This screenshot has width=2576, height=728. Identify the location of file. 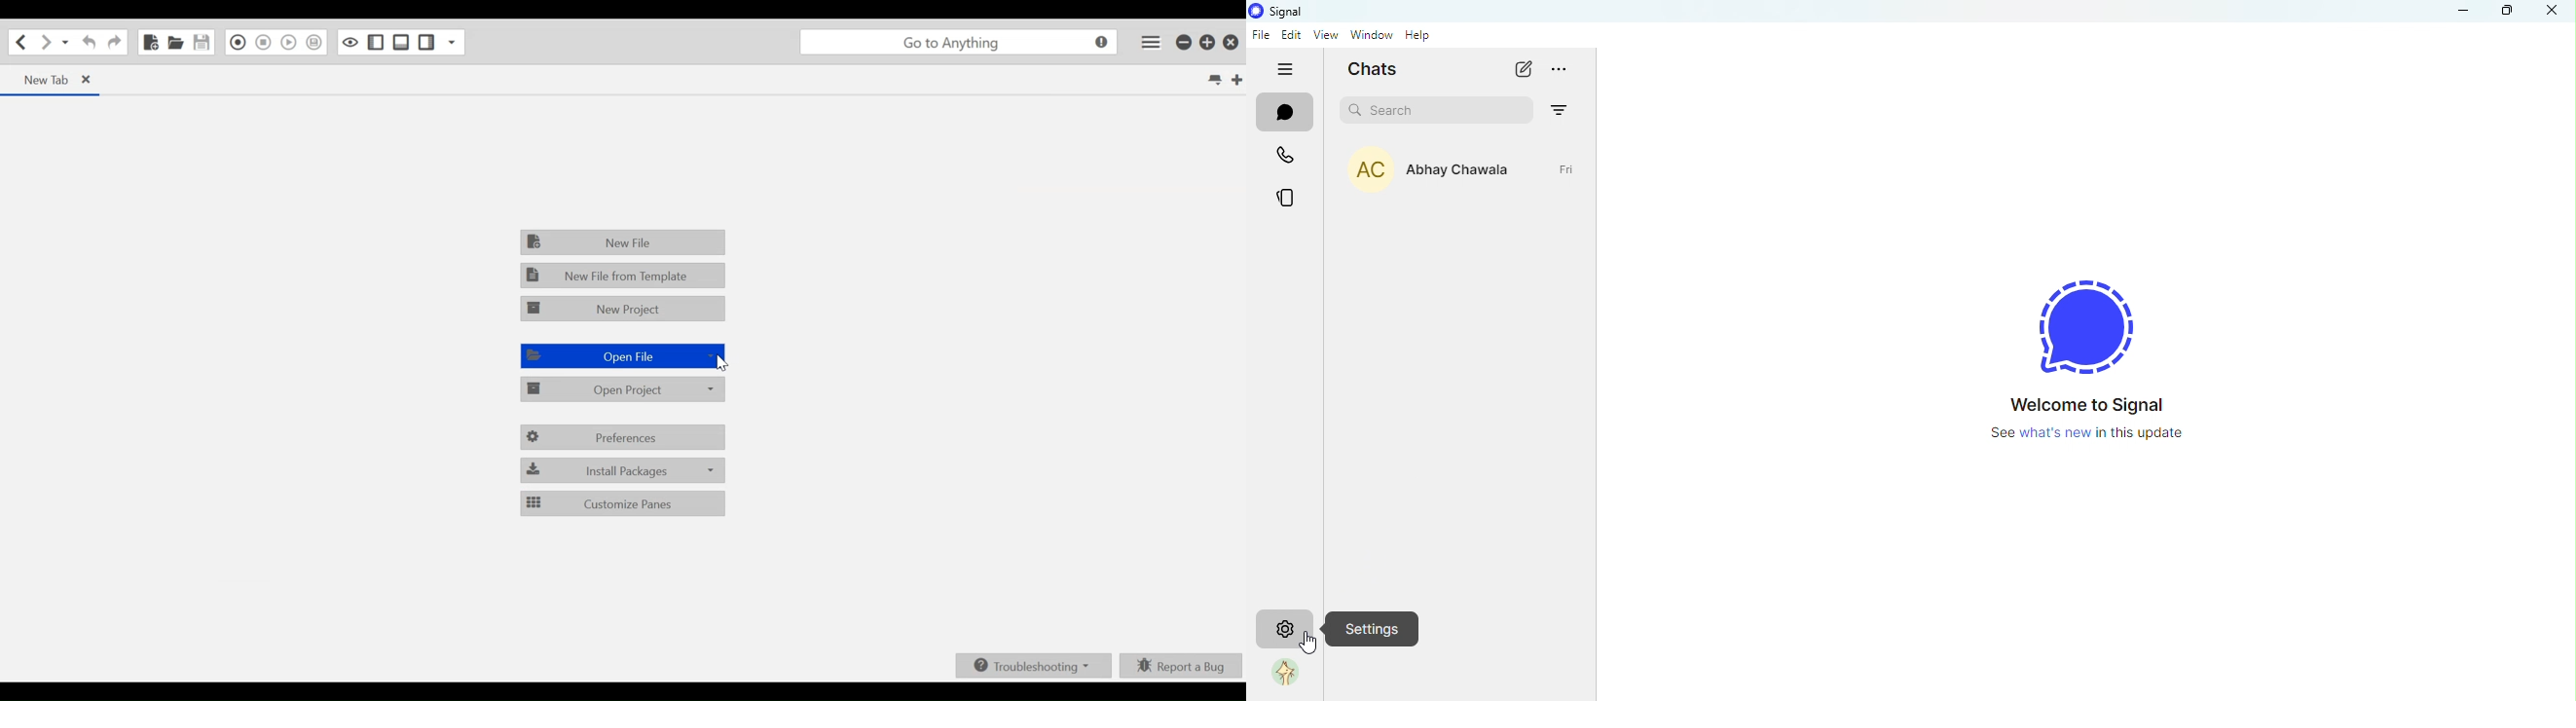
(1265, 36).